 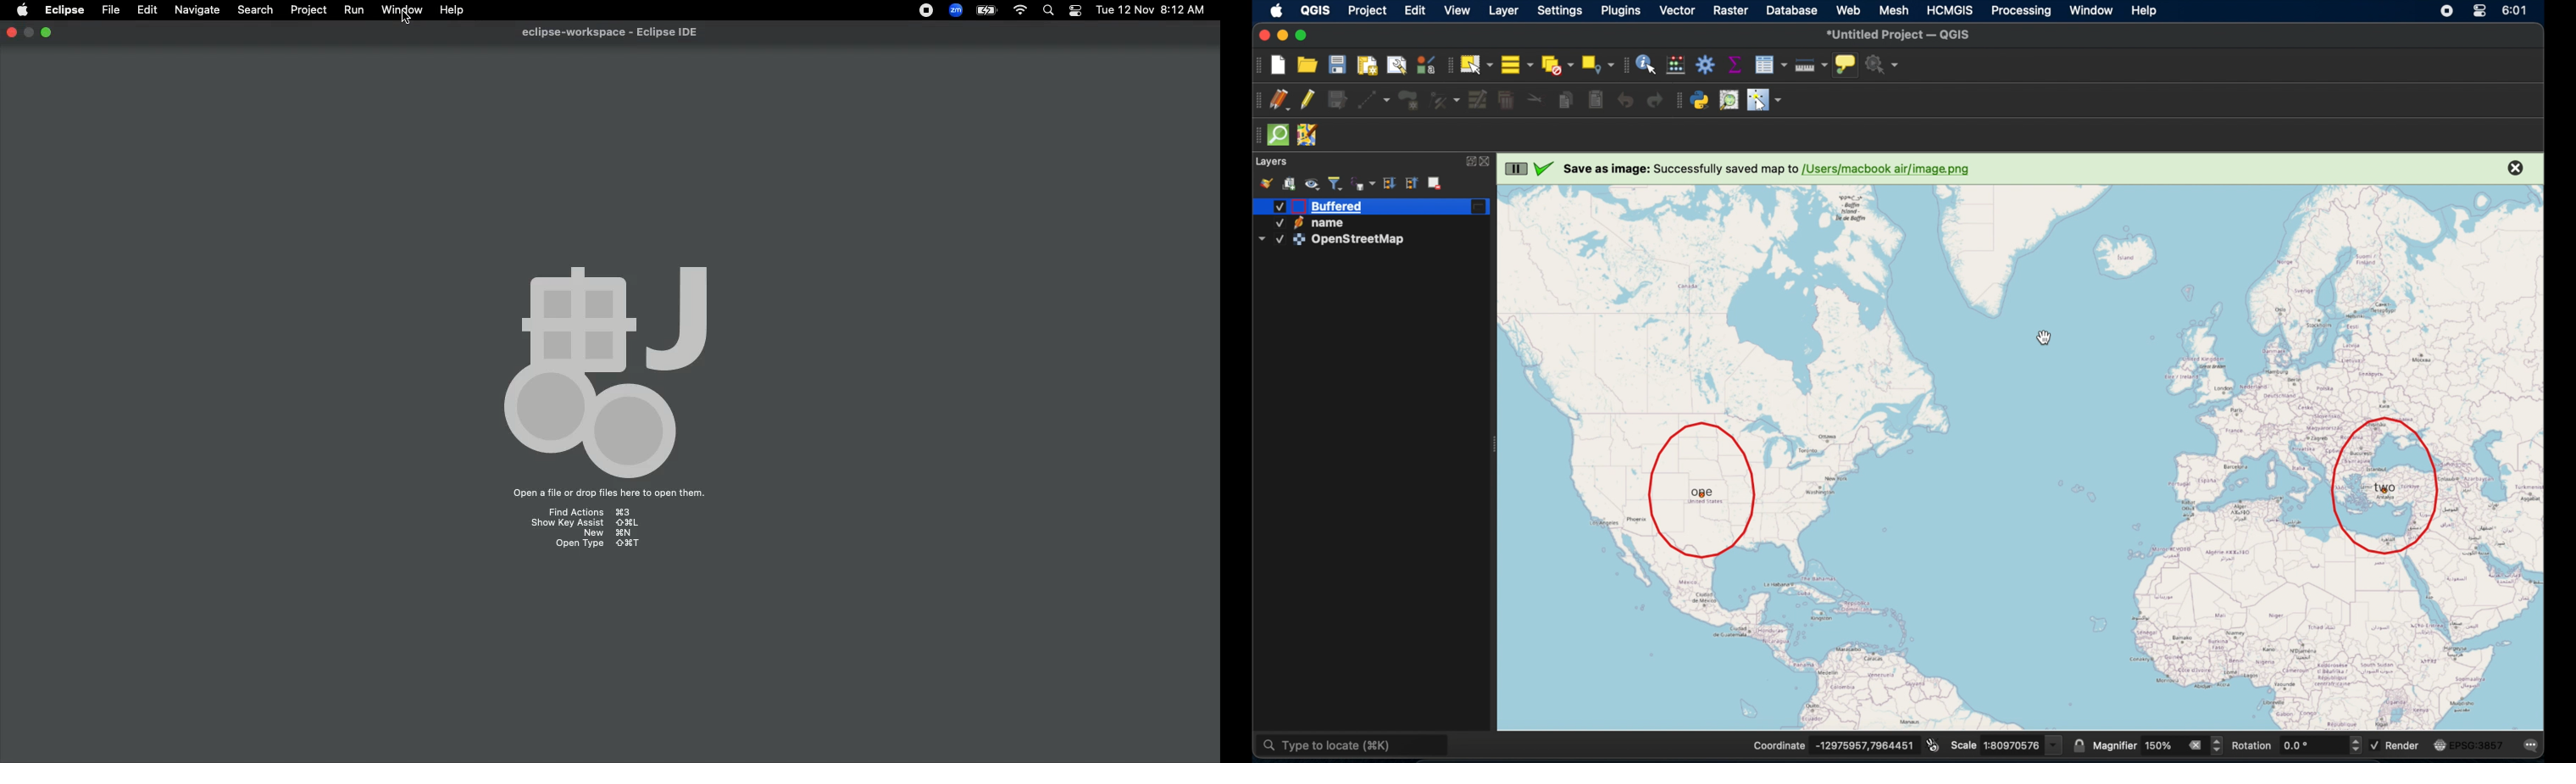 What do you see at coordinates (21, 11) in the screenshot?
I see `Apple logo` at bounding box center [21, 11].